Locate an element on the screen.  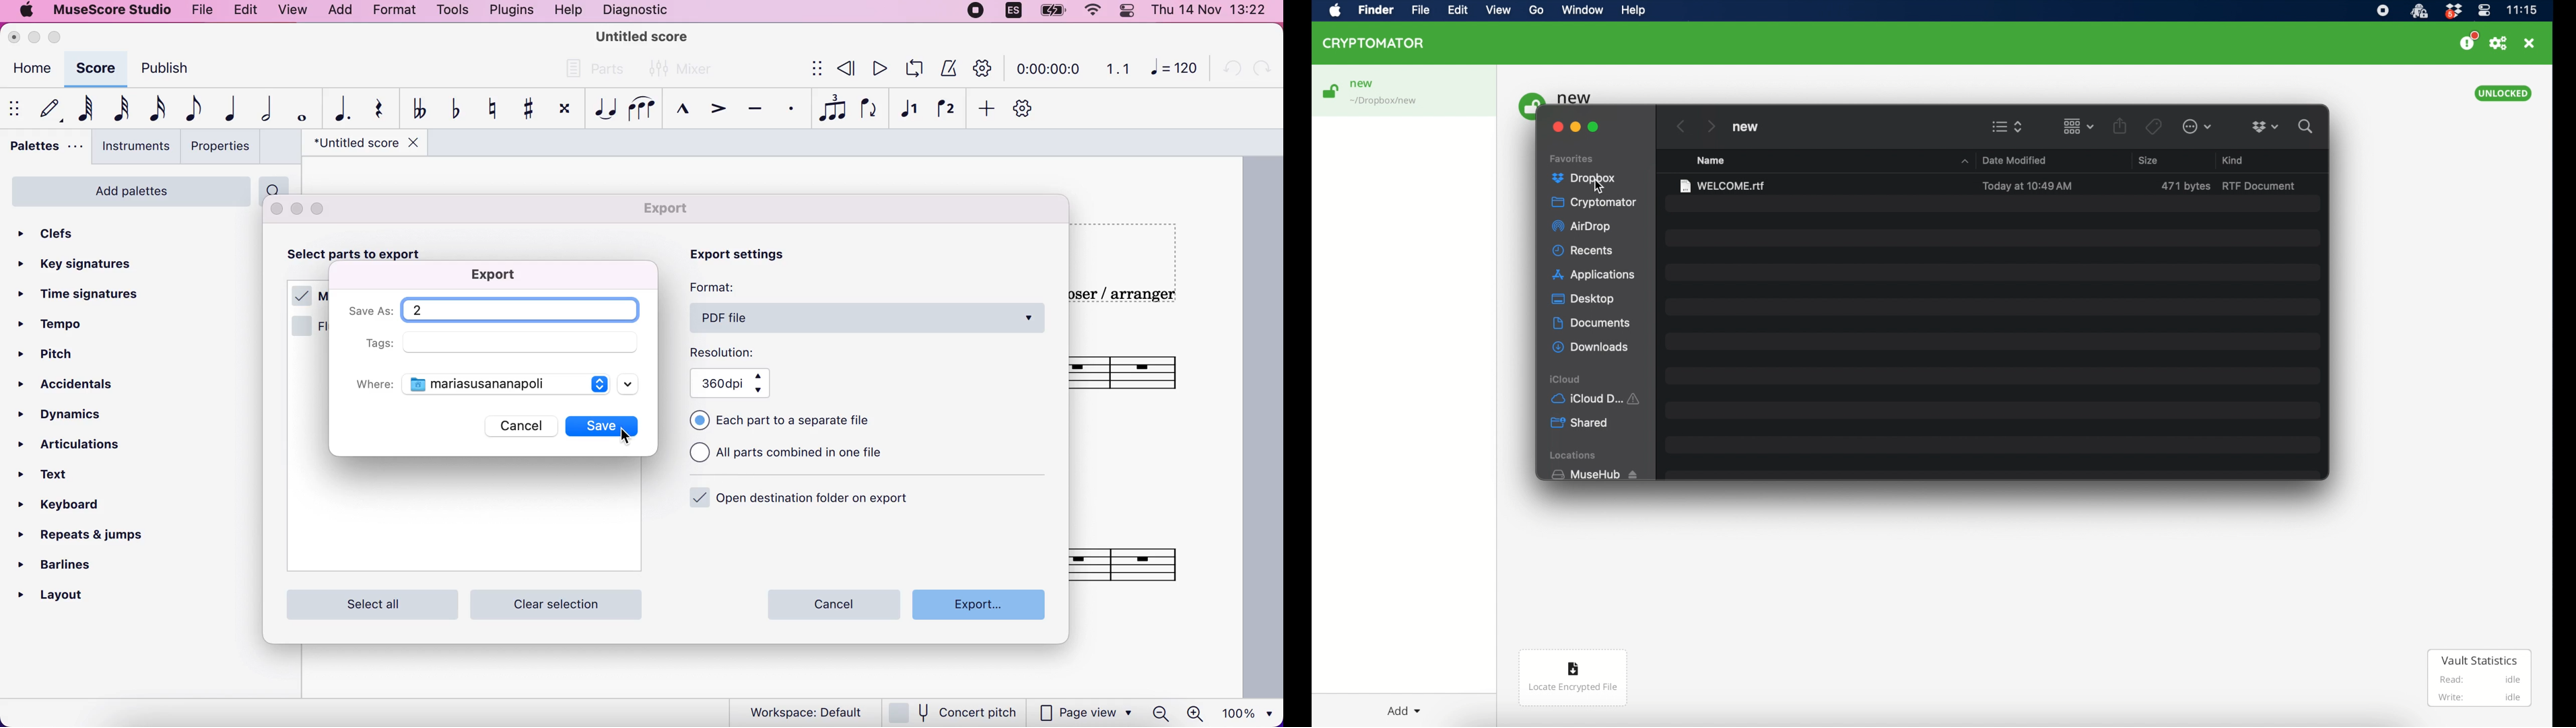
tags is located at coordinates (2154, 127).